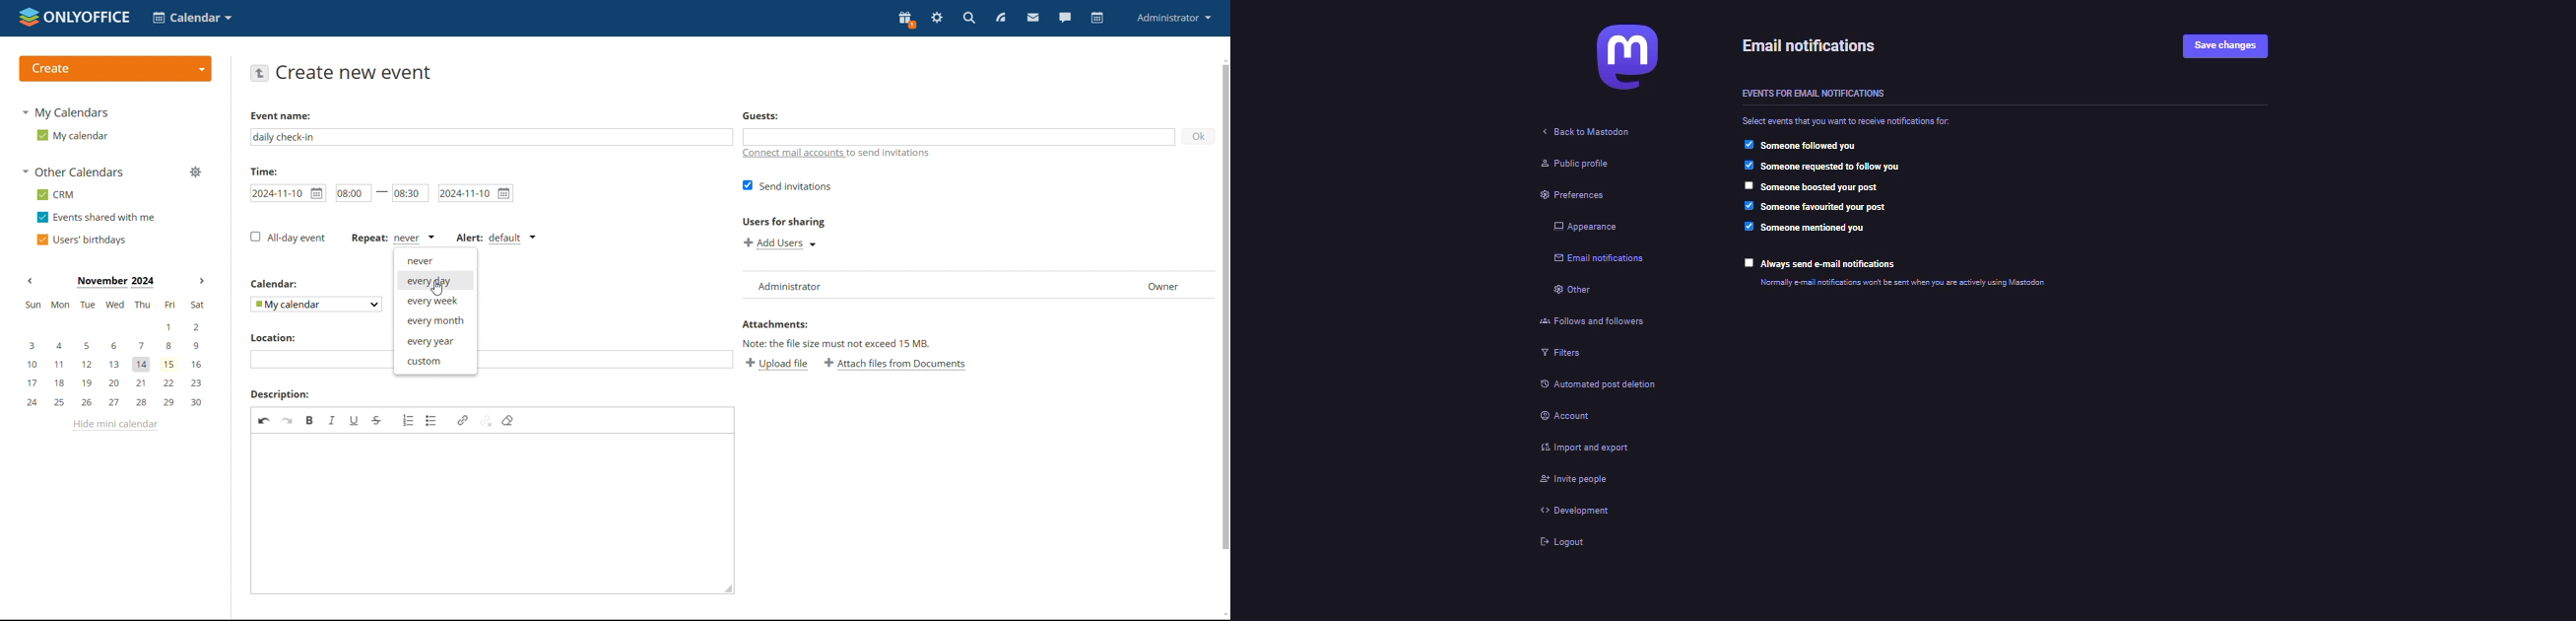 This screenshot has height=644, width=2576. I want to click on calendar, so click(1098, 18).